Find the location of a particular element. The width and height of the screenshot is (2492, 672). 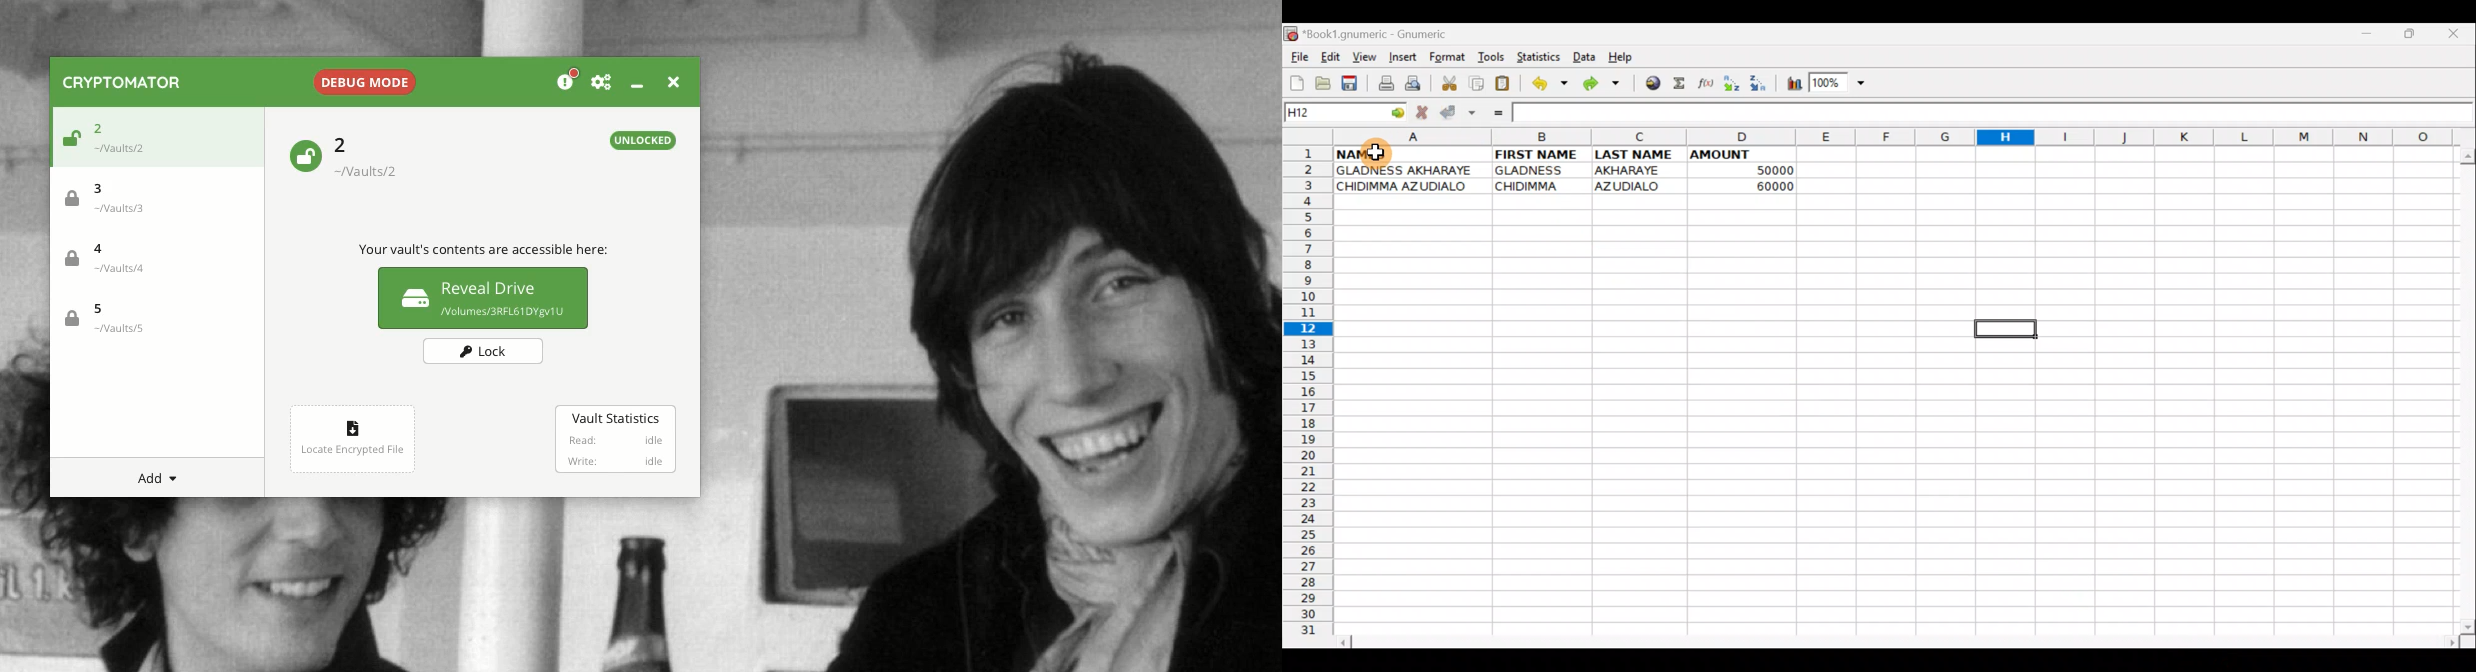

60000 is located at coordinates (1763, 185).